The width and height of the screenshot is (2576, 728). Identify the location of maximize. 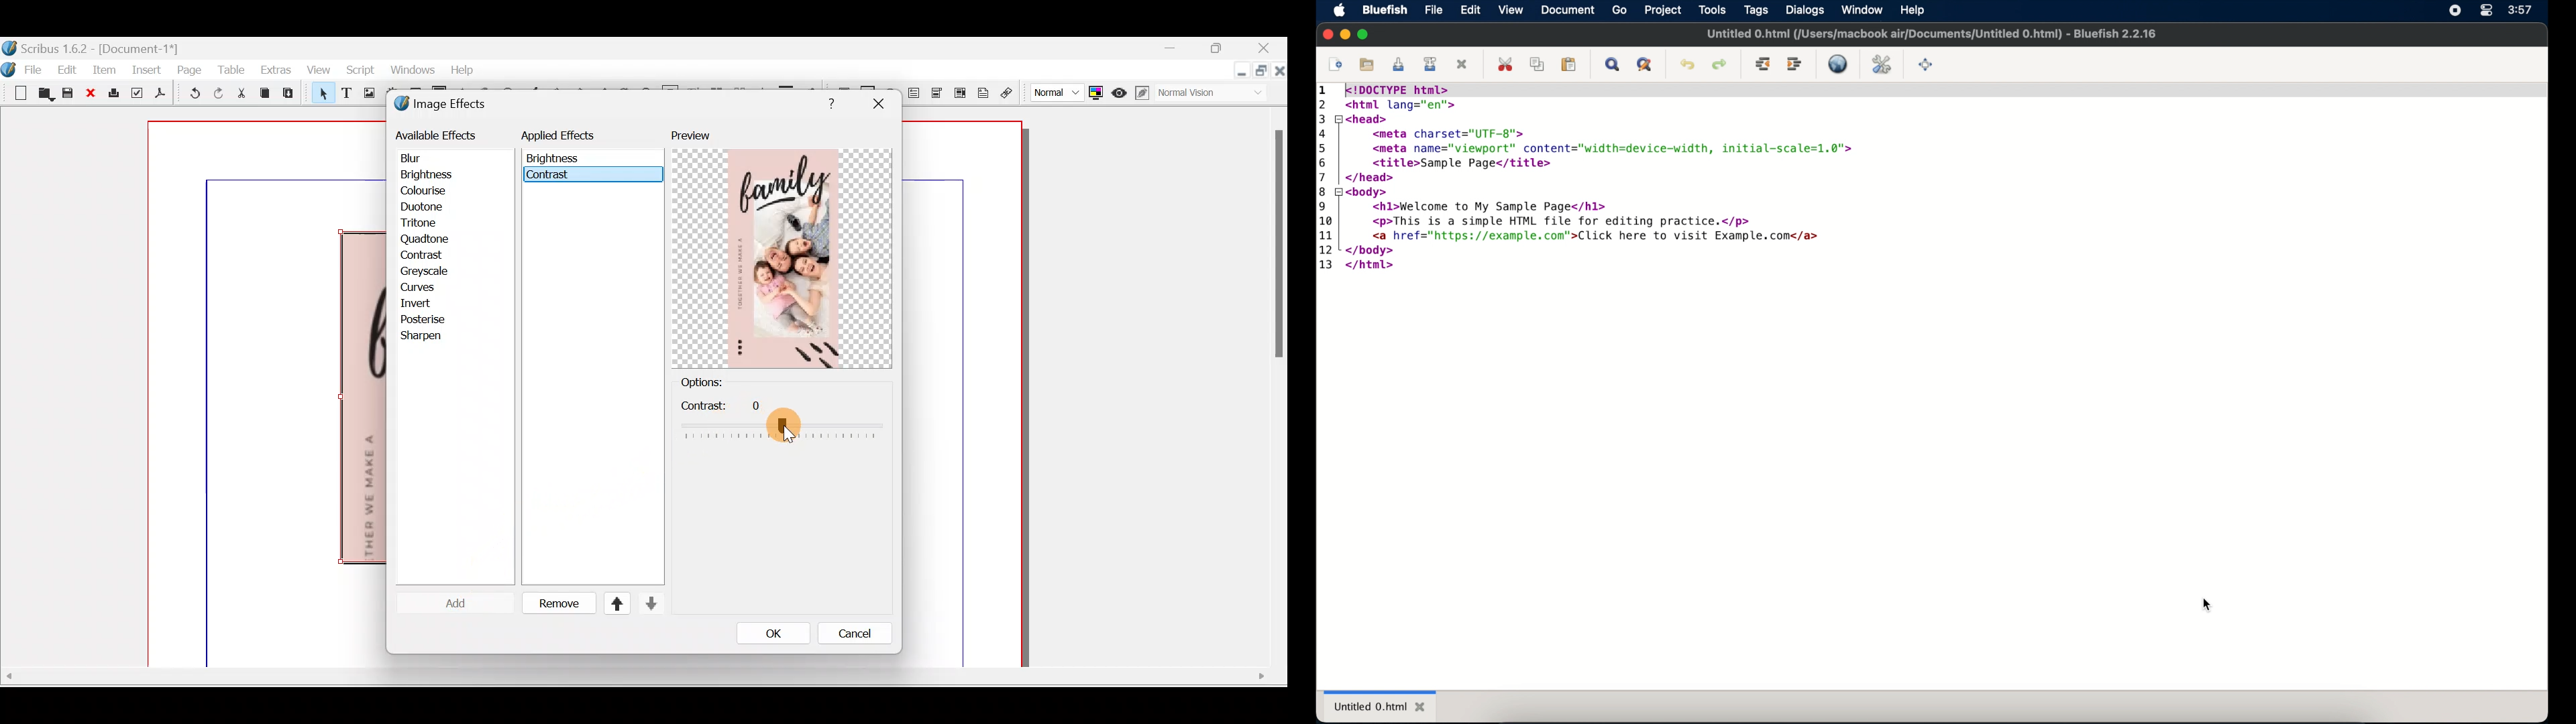
(1363, 34).